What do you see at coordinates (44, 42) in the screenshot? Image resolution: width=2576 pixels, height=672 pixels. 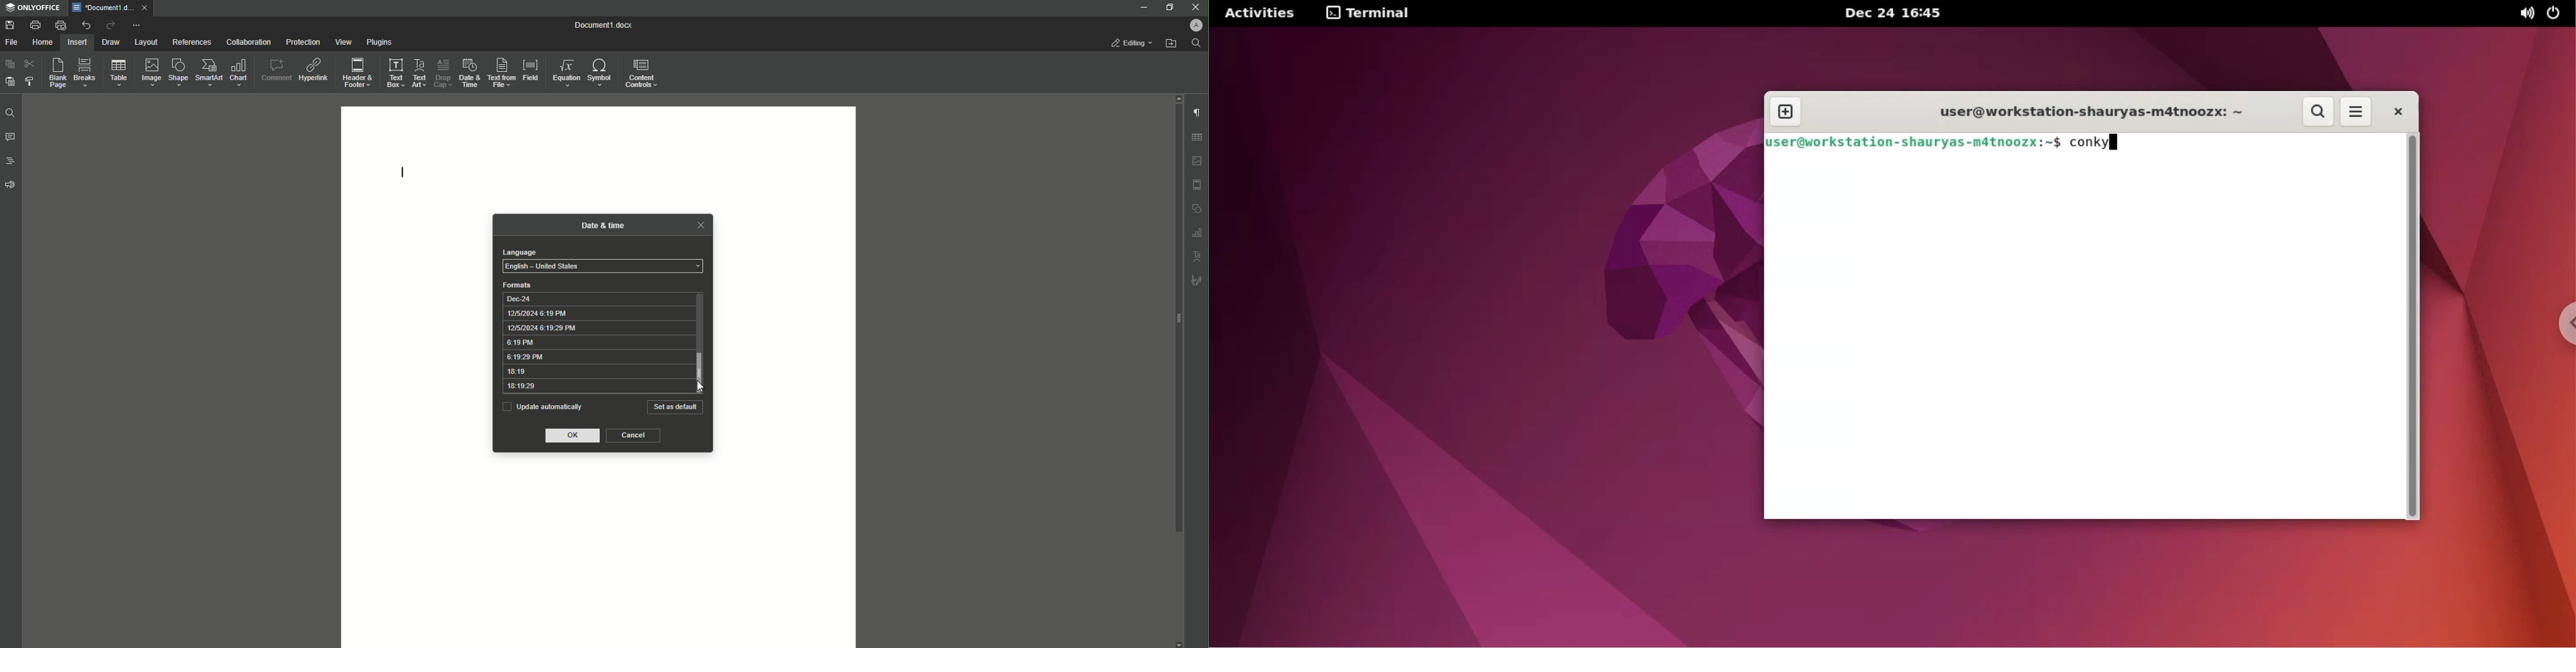 I see `Home` at bounding box center [44, 42].